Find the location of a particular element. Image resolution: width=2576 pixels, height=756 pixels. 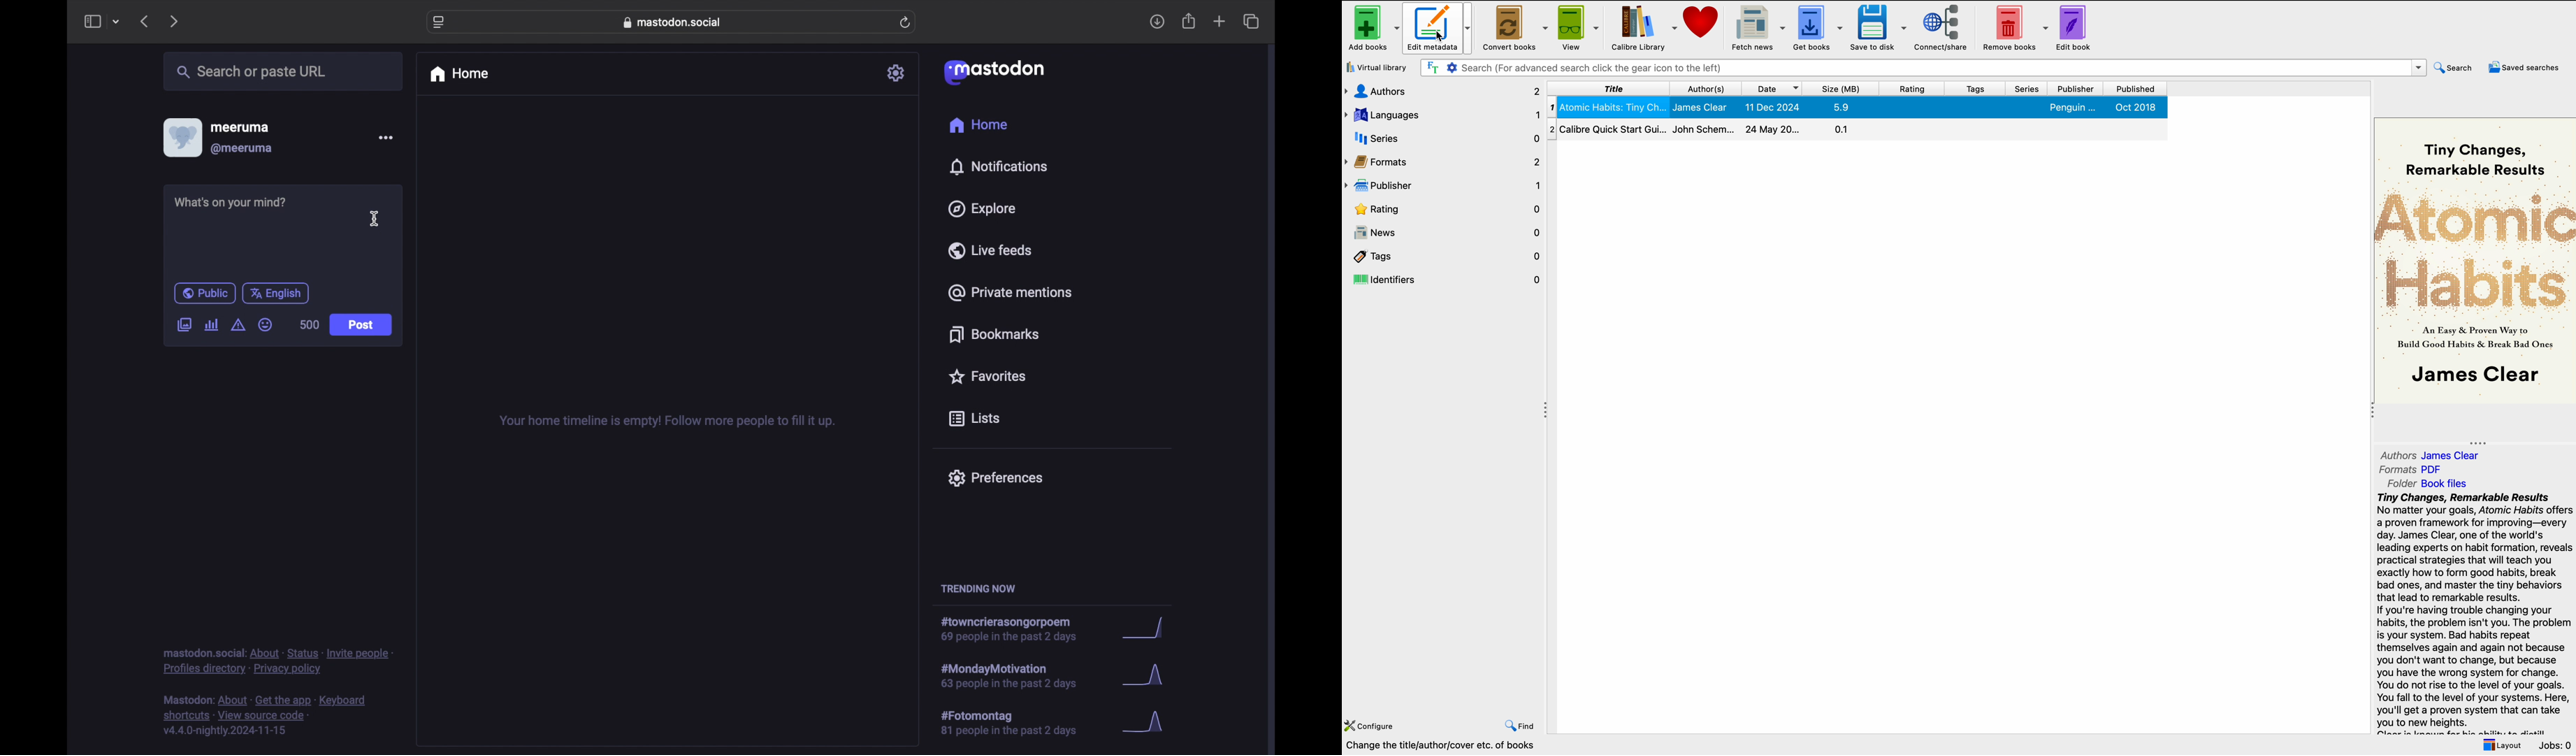

published is located at coordinates (2134, 89).